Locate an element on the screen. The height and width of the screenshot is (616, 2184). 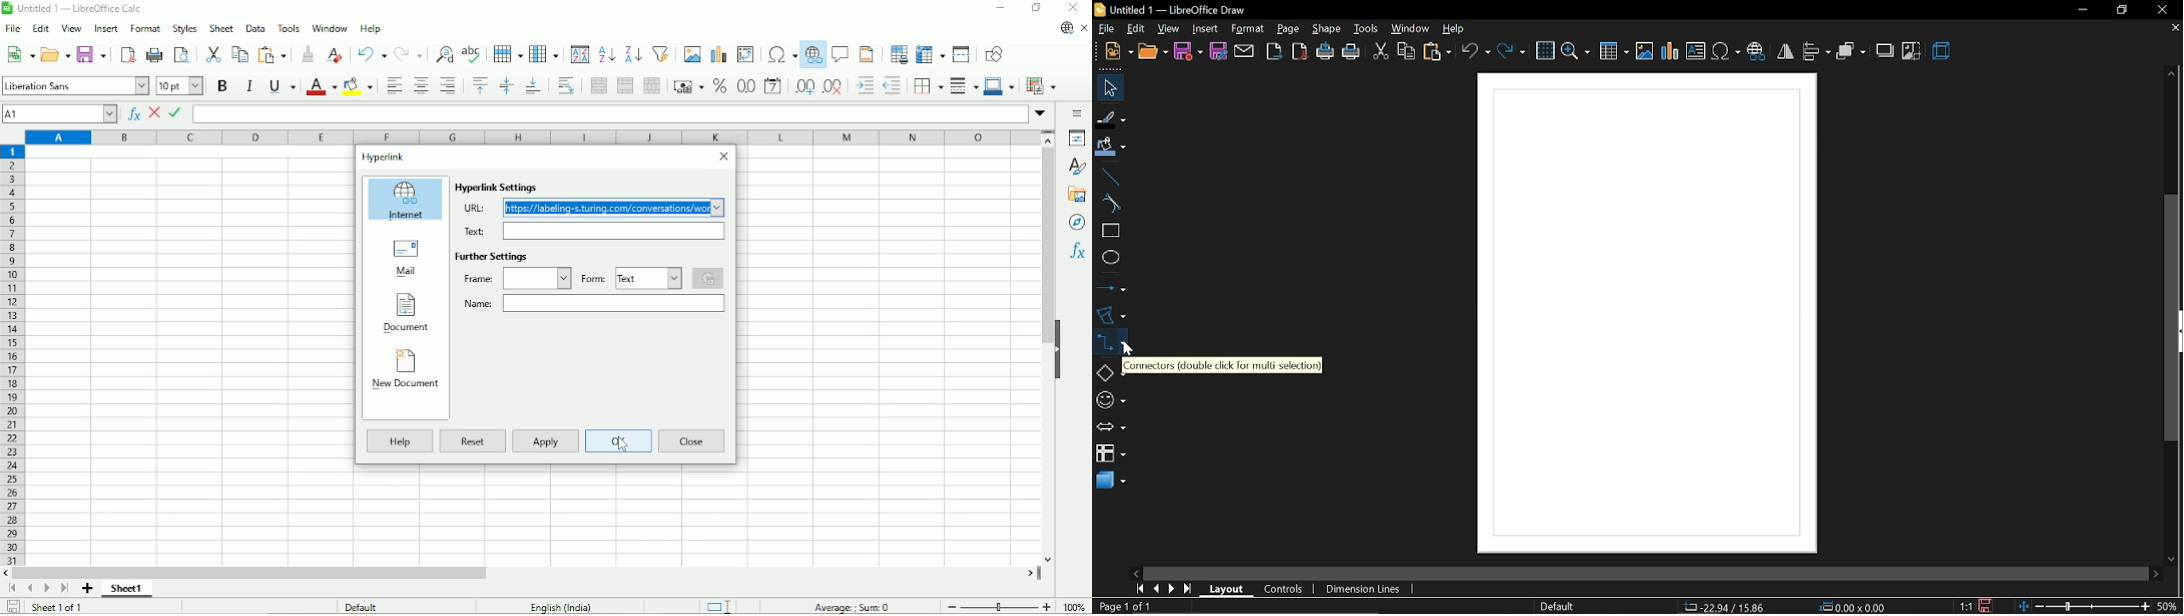
Unmerge cells is located at coordinates (652, 85).